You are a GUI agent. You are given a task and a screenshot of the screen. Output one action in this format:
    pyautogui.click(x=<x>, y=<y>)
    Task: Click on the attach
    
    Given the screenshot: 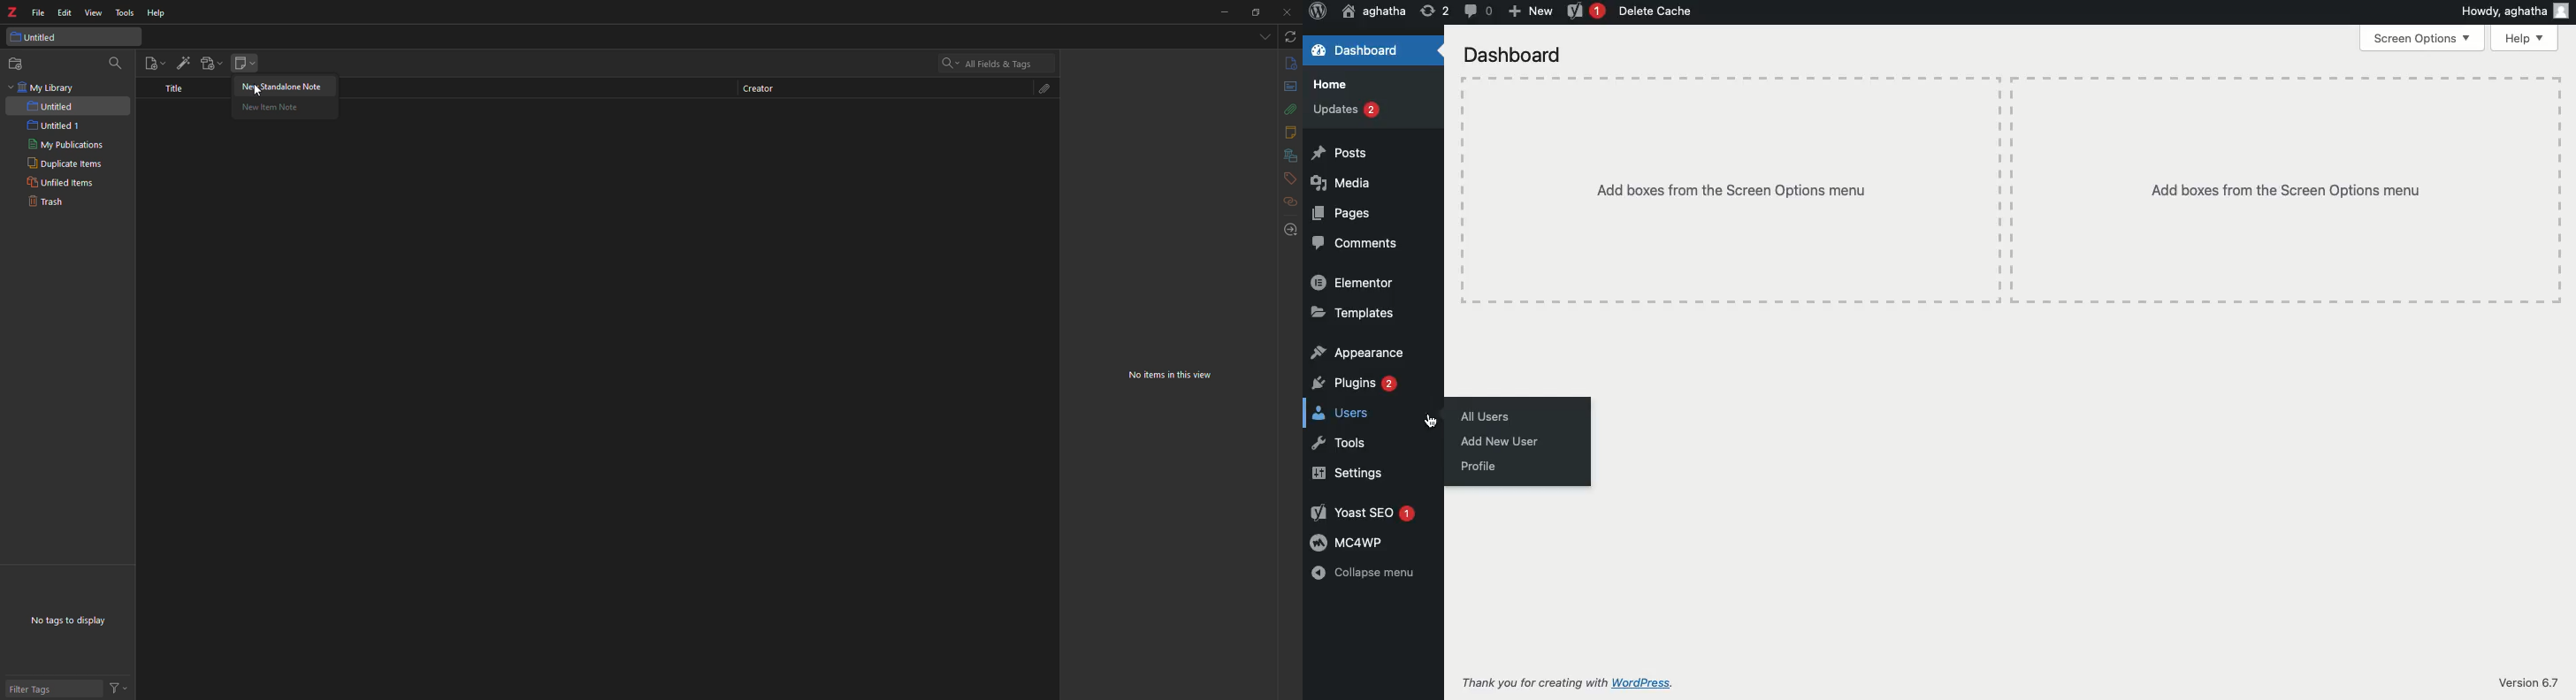 What is the action you would take?
    pyautogui.click(x=1291, y=110)
    